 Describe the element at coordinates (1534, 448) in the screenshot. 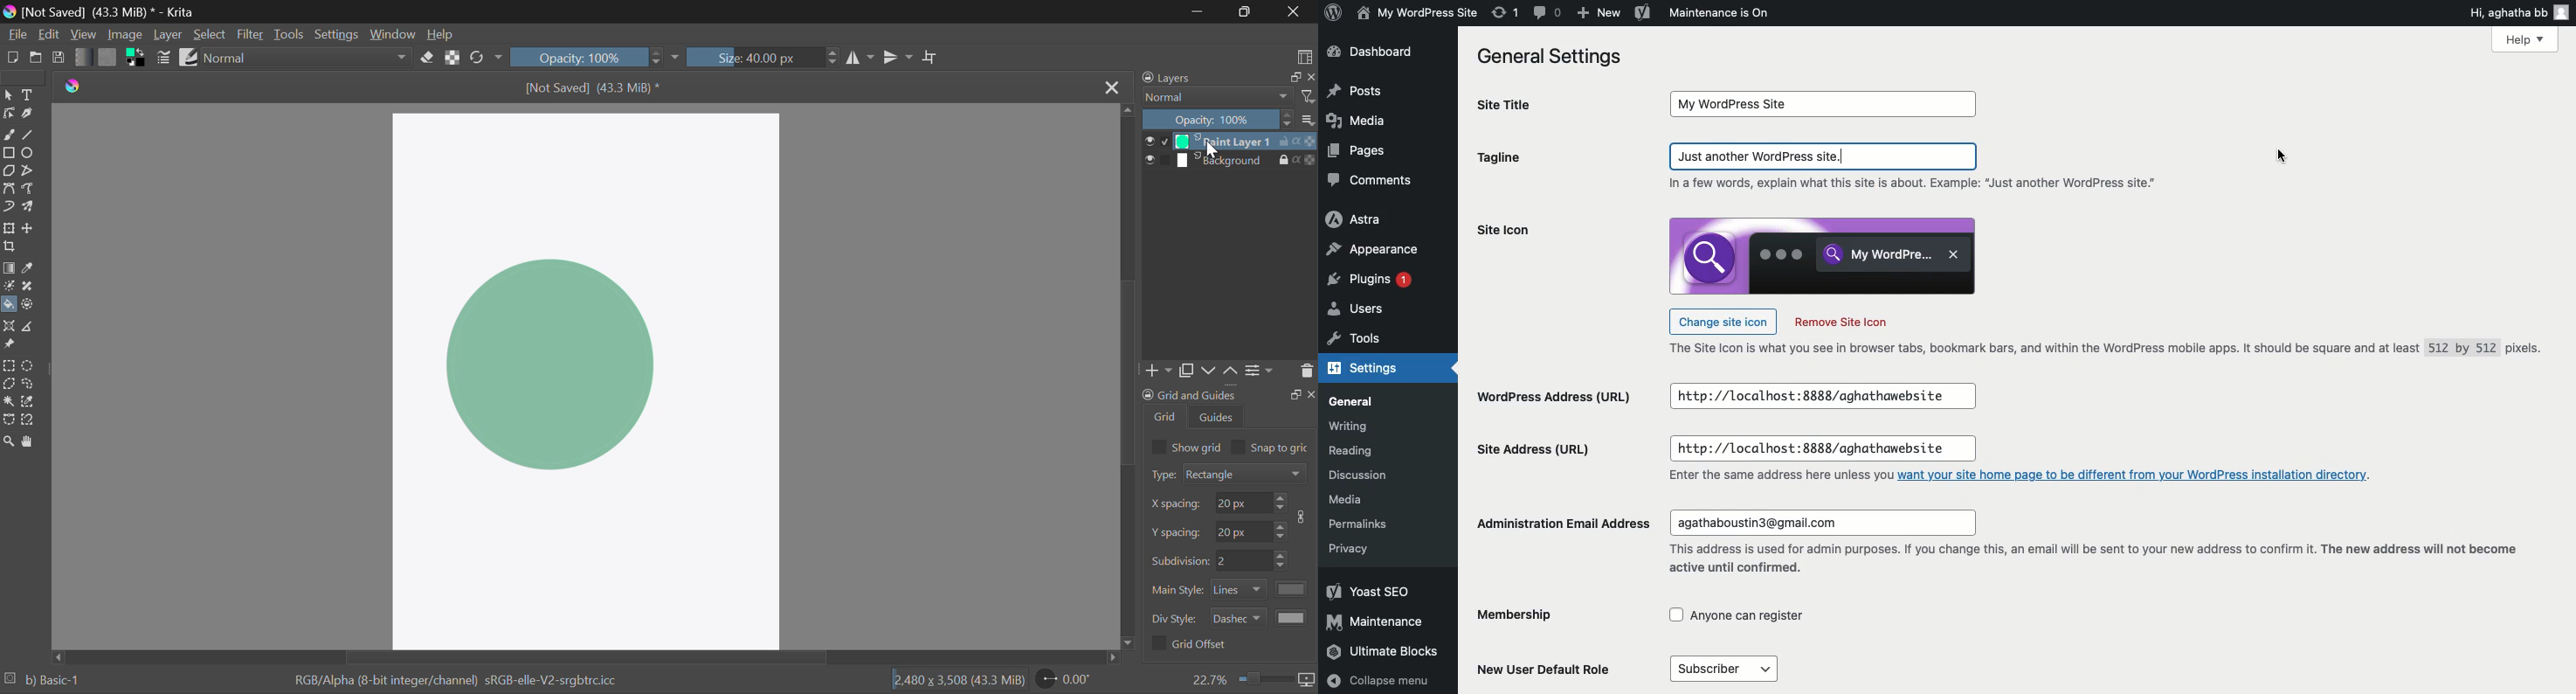

I see `Site address` at that location.